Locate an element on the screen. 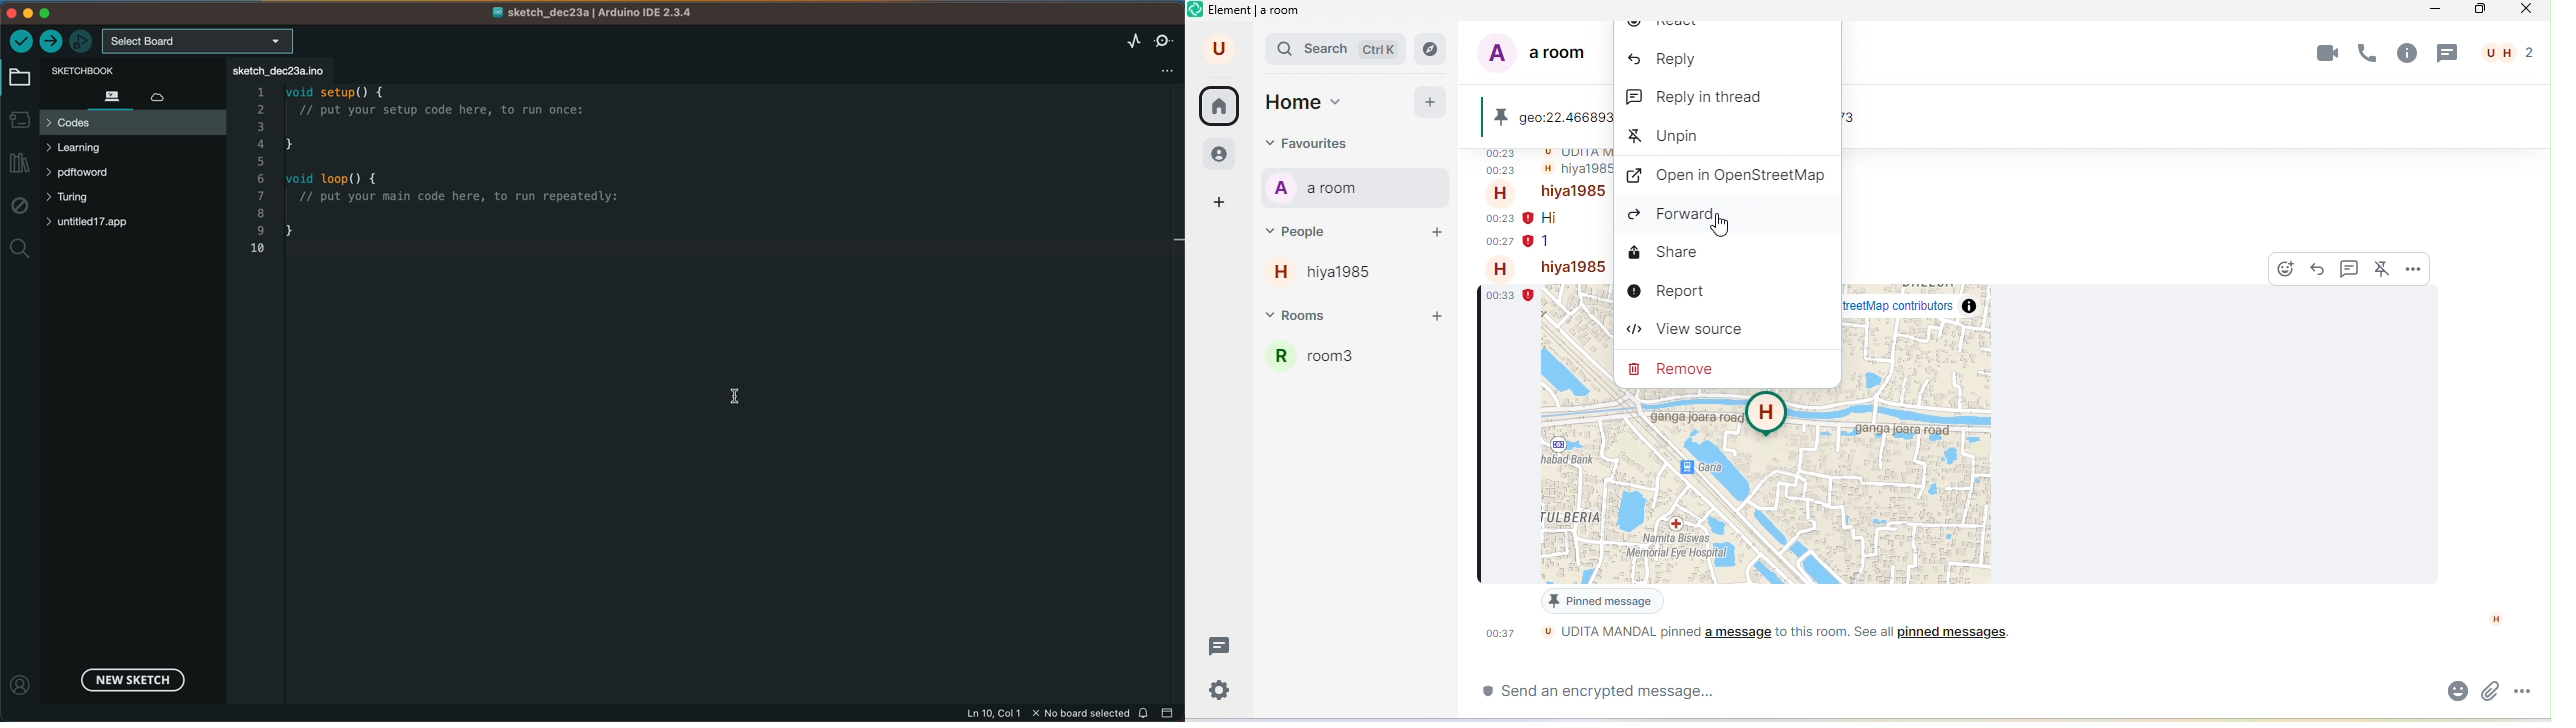 The image size is (2576, 728). search is located at coordinates (1337, 51).